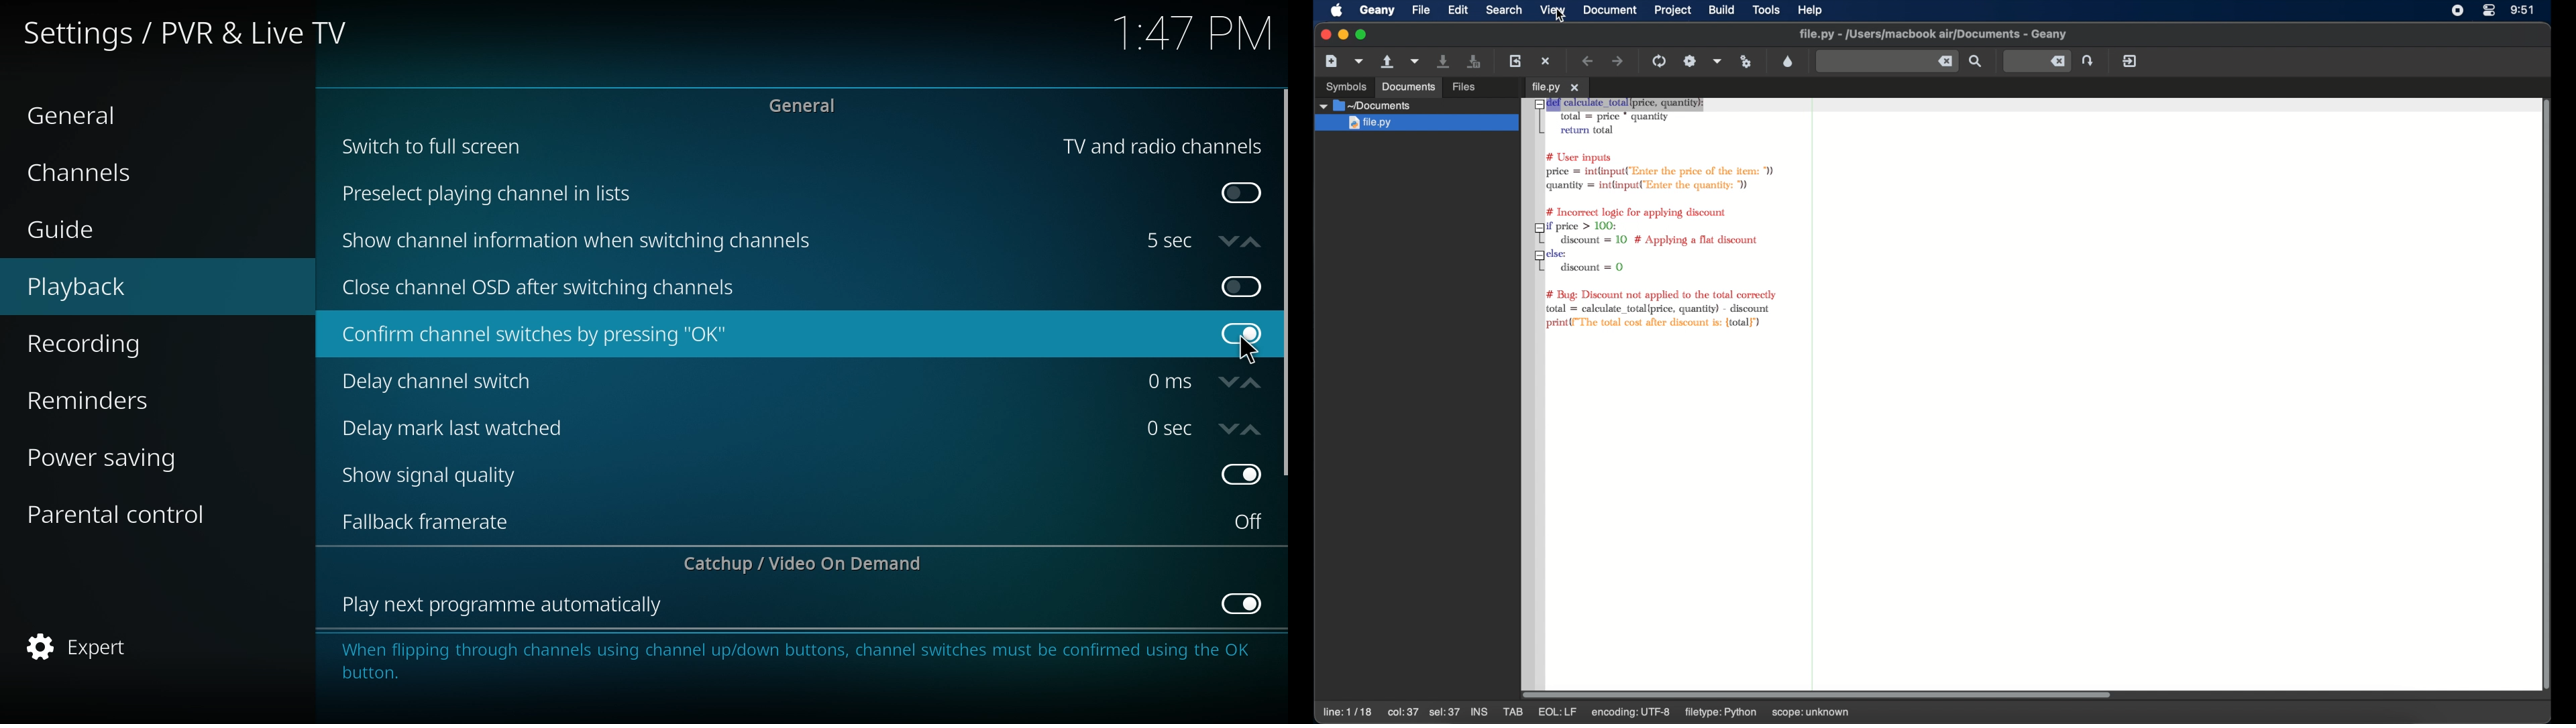 The image size is (2576, 728). I want to click on preselect plating channel in lists, so click(492, 195).